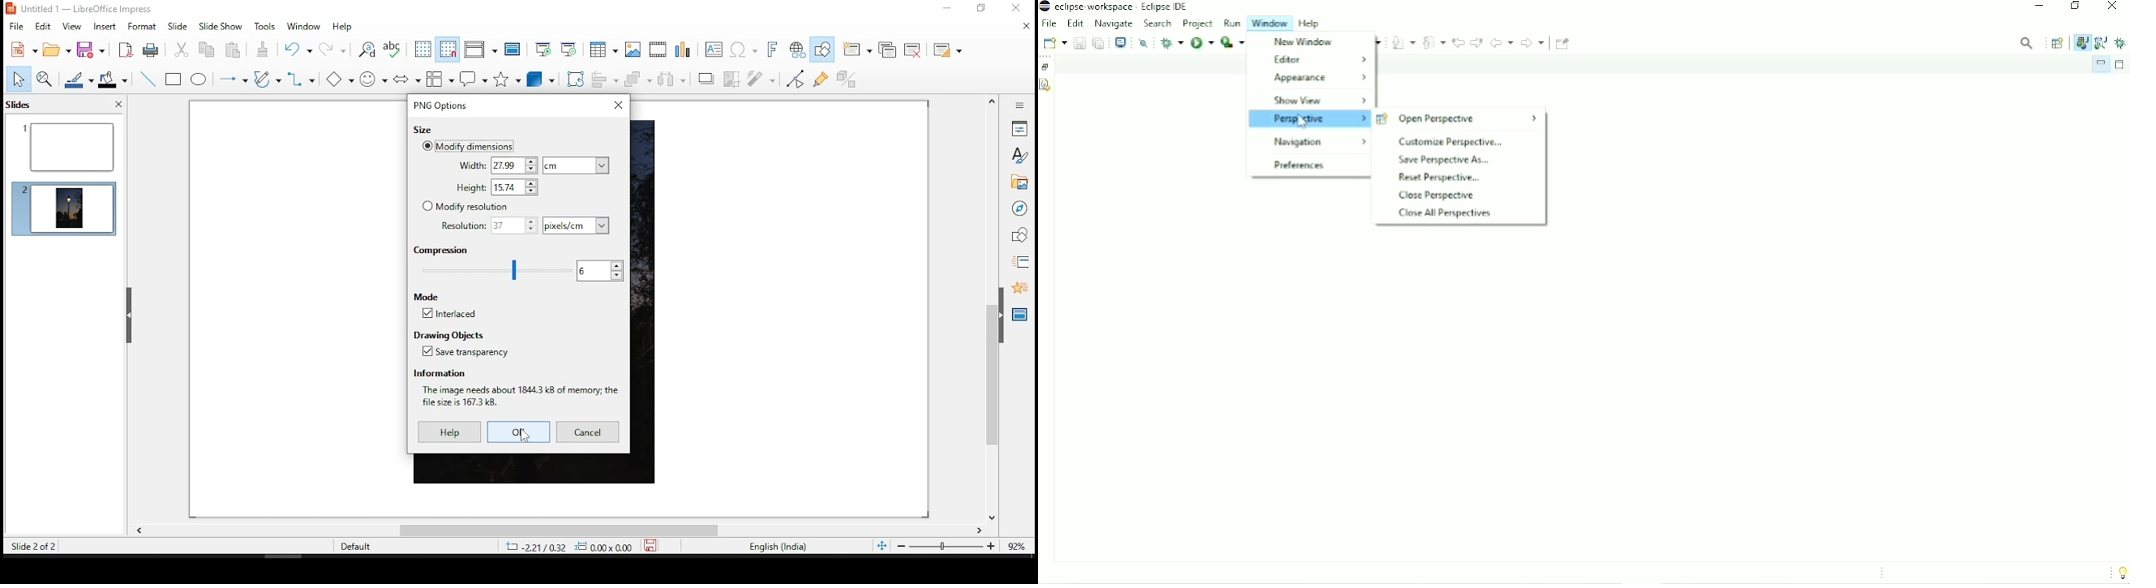  Describe the element at coordinates (1020, 208) in the screenshot. I see `navigator` at that location.